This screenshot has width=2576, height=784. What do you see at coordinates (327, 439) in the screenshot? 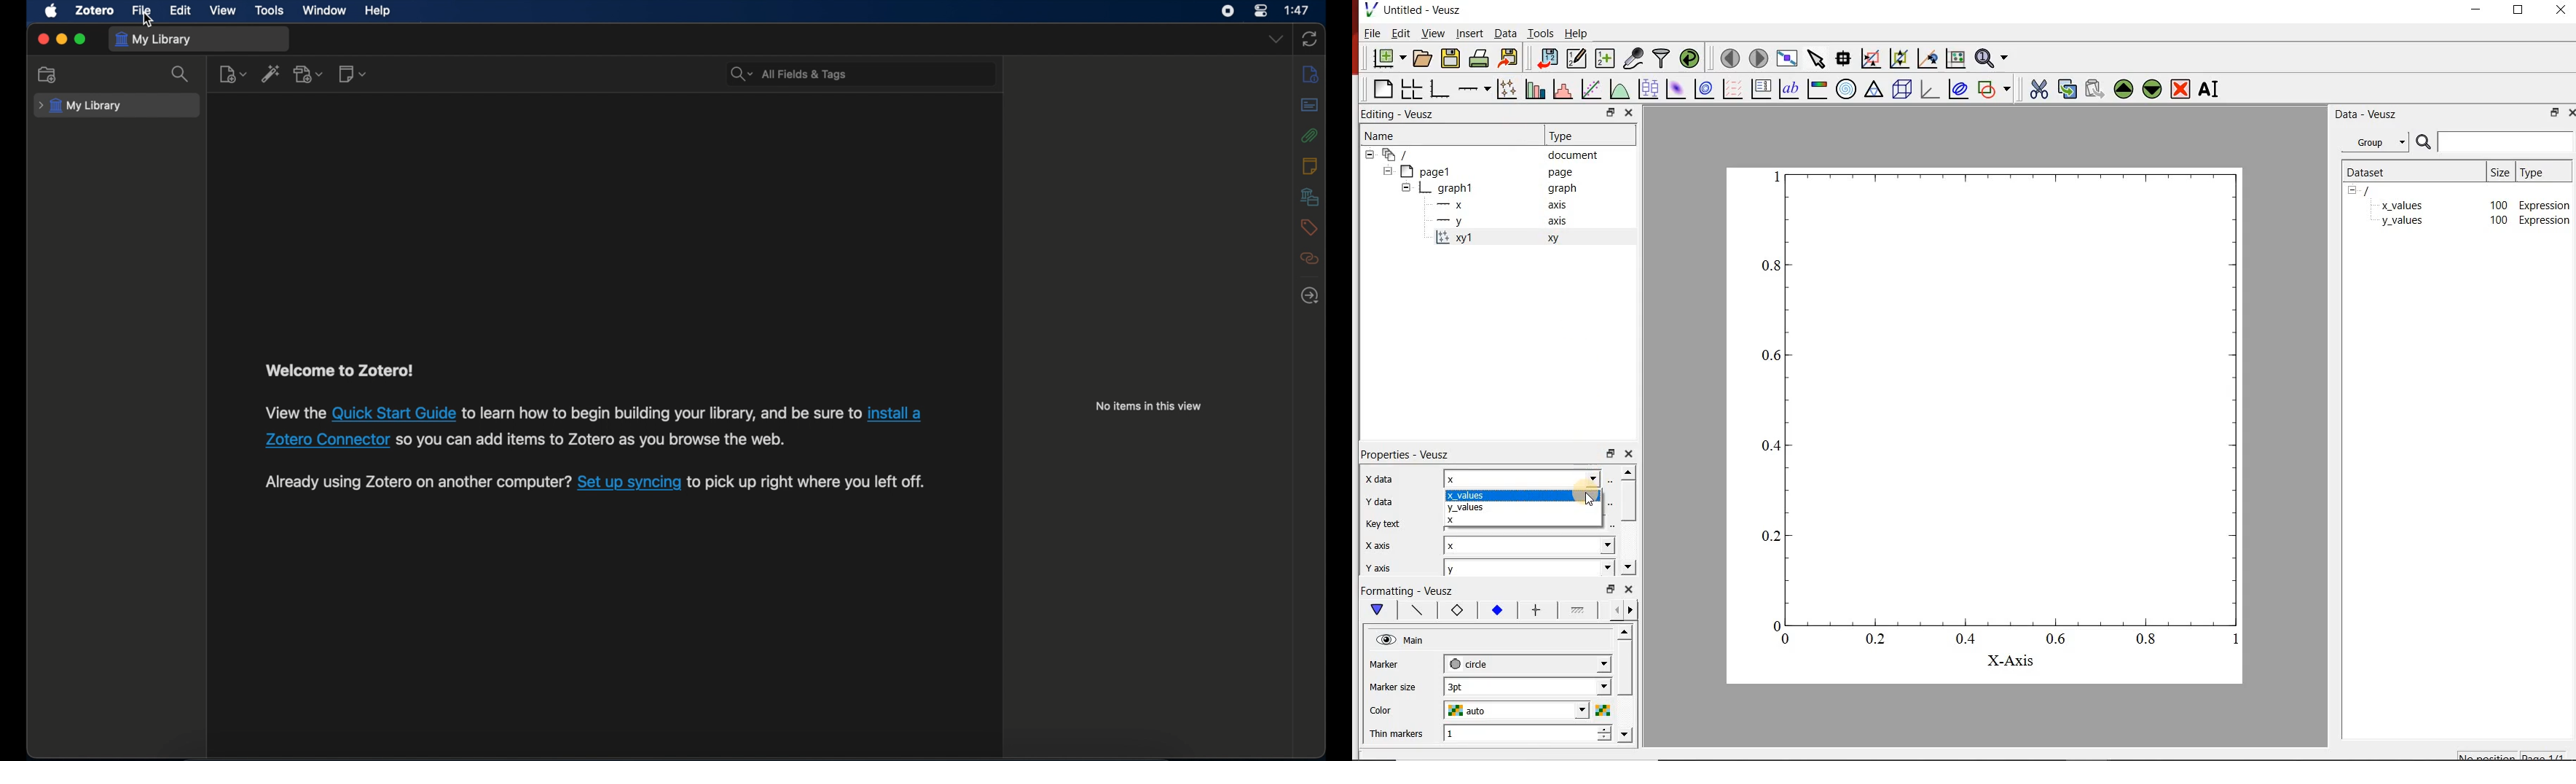
I see `` at bounding box center [327, 439].